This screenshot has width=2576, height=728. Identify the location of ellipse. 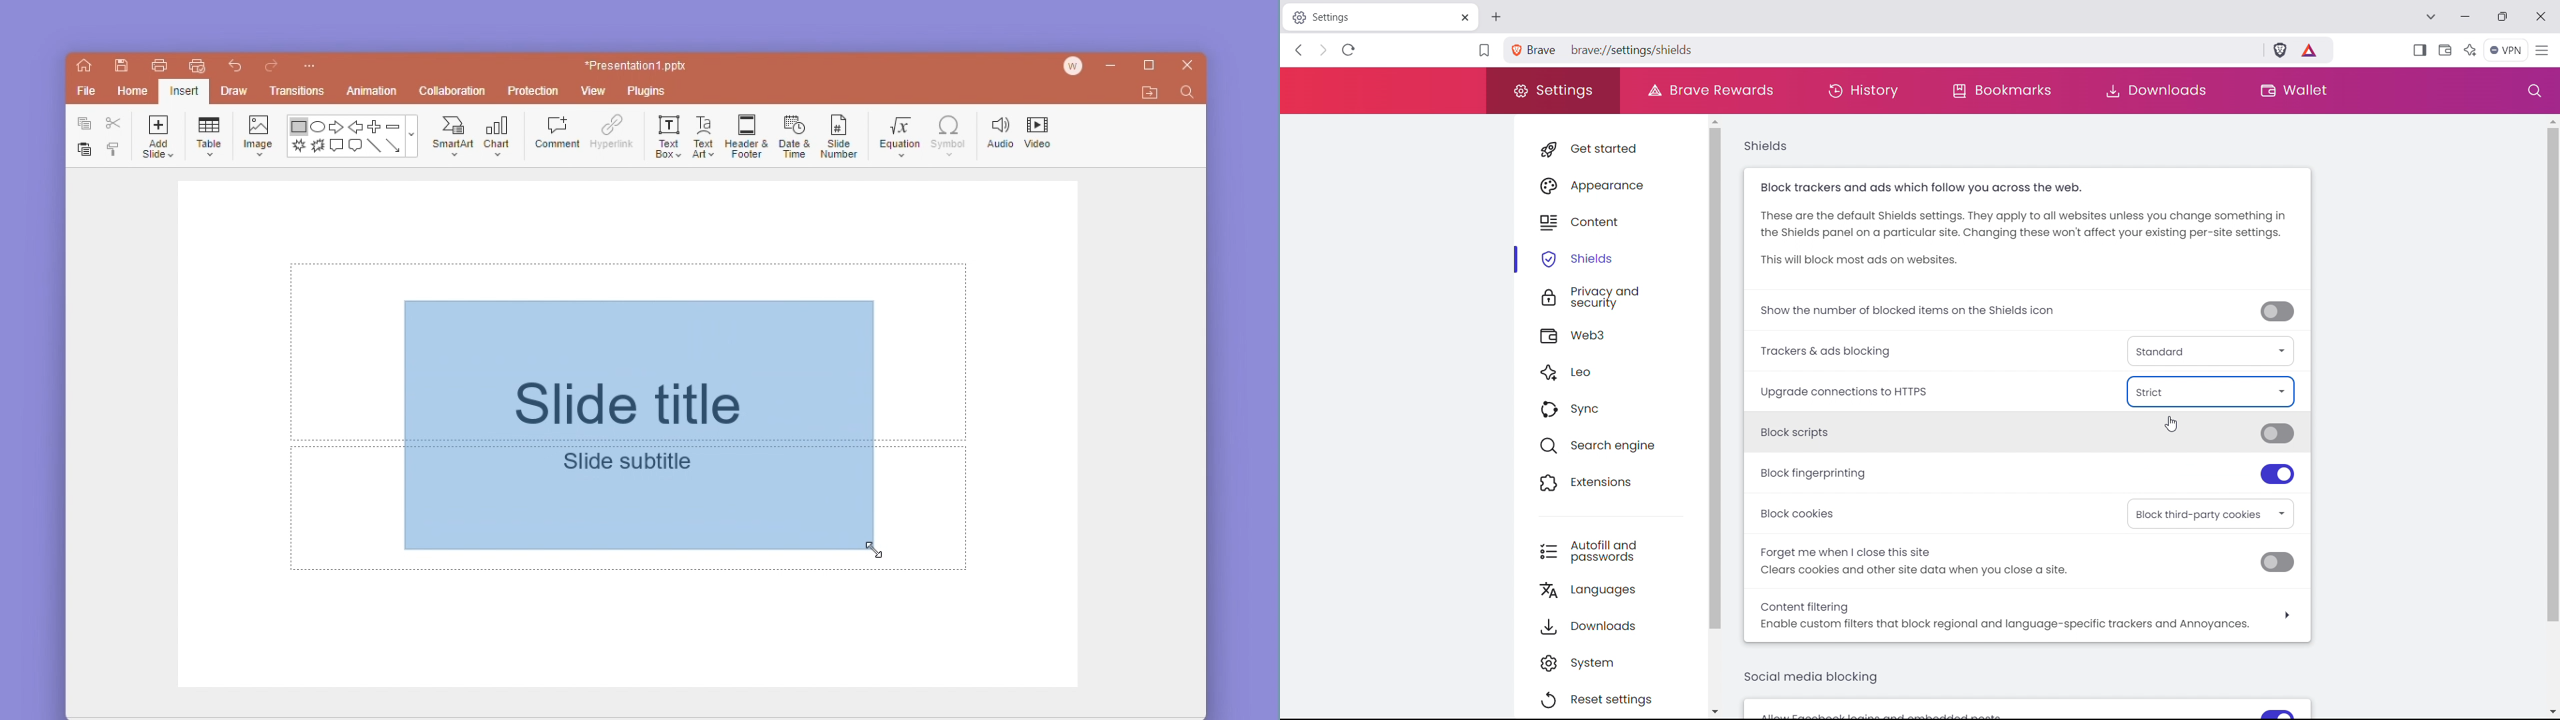
(318, 127).